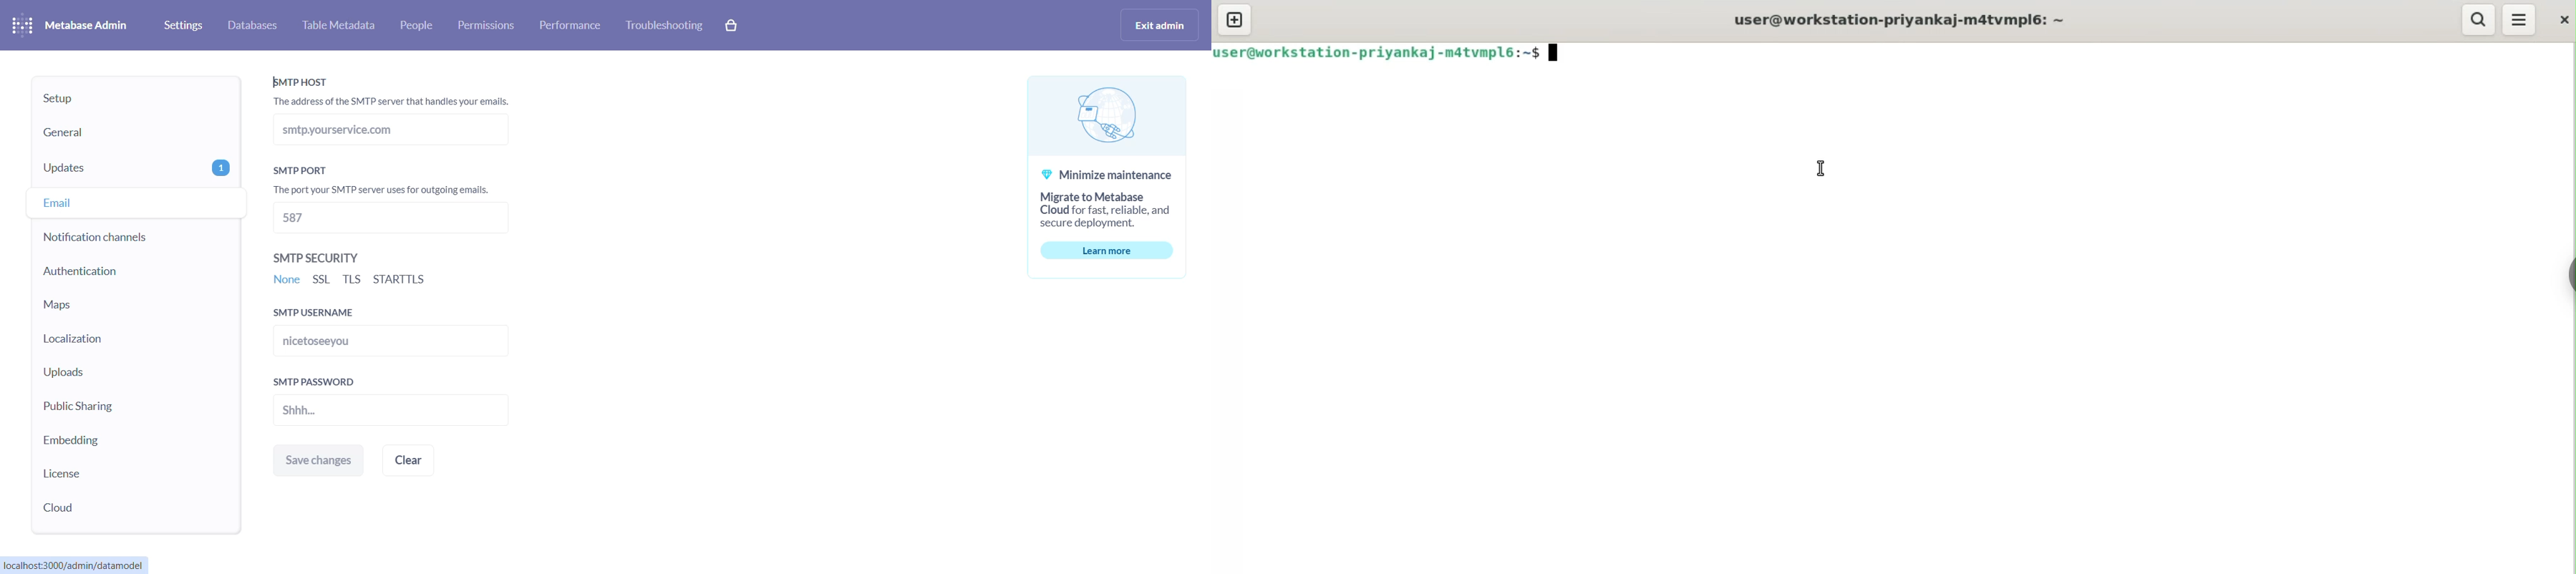 This screenshot has height=588, width=2576. What do you see at coordinates (354, 279) in the screenshot?
I see `TLS` at bounding box center [354, 279].